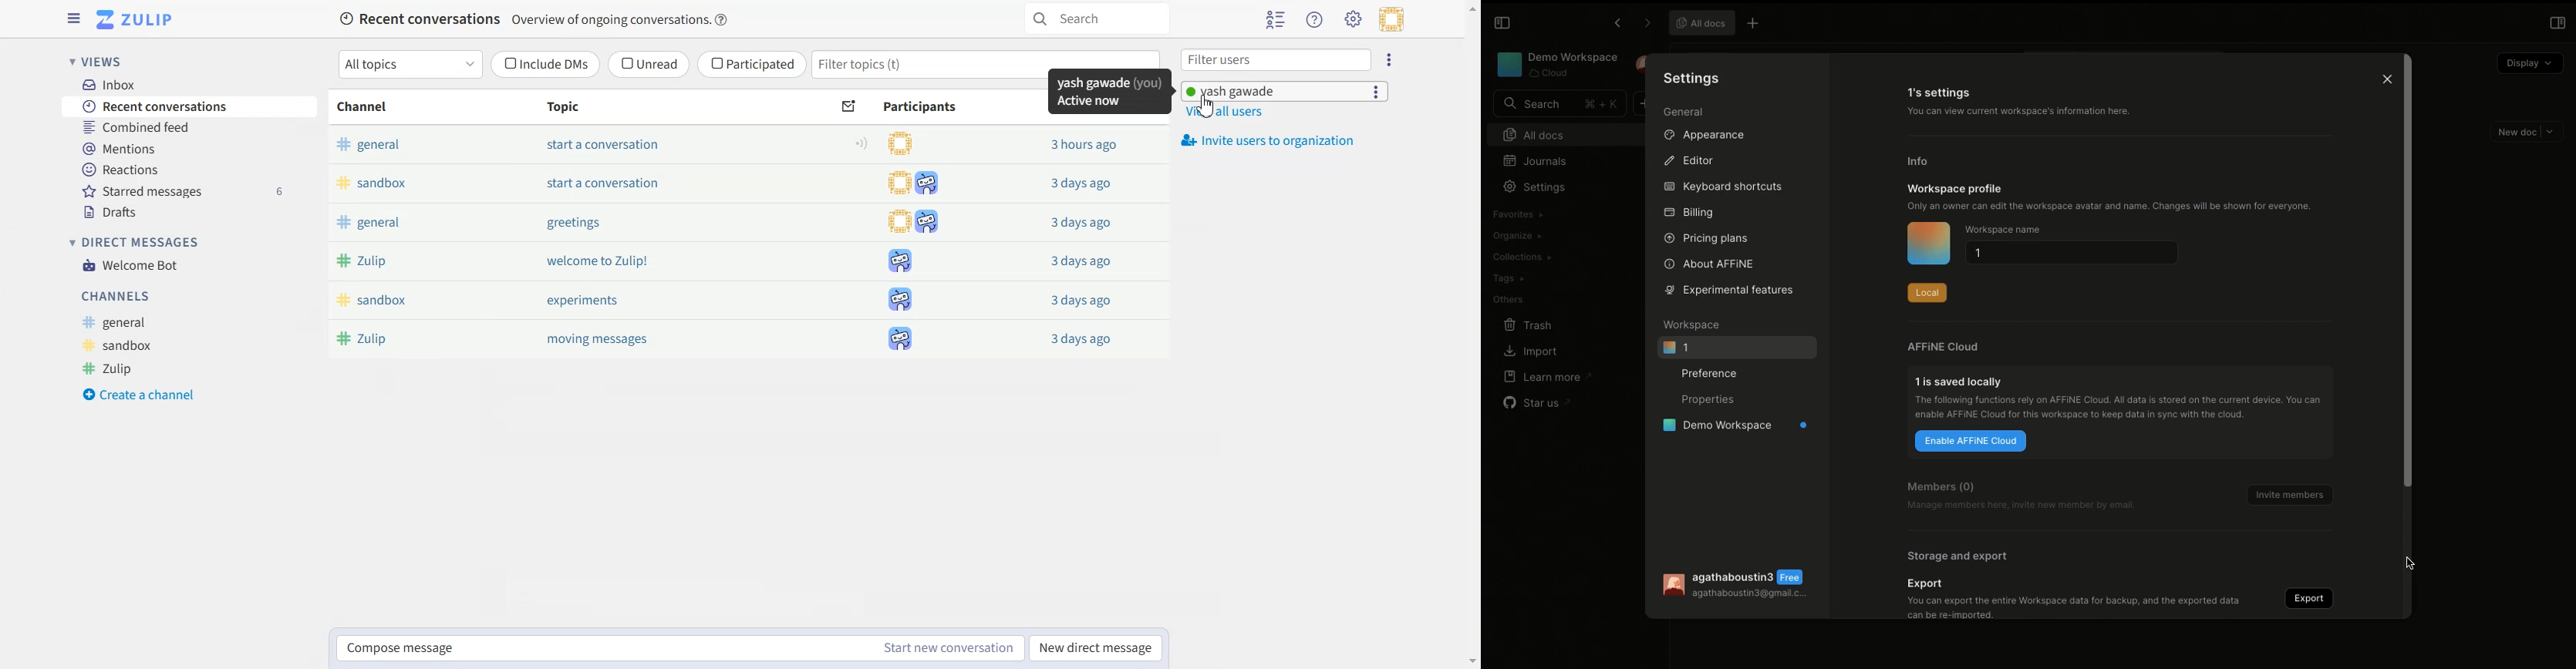 The height and width of the screenshot is (672, 2576). I want to click on Import, so click(1530, 352).